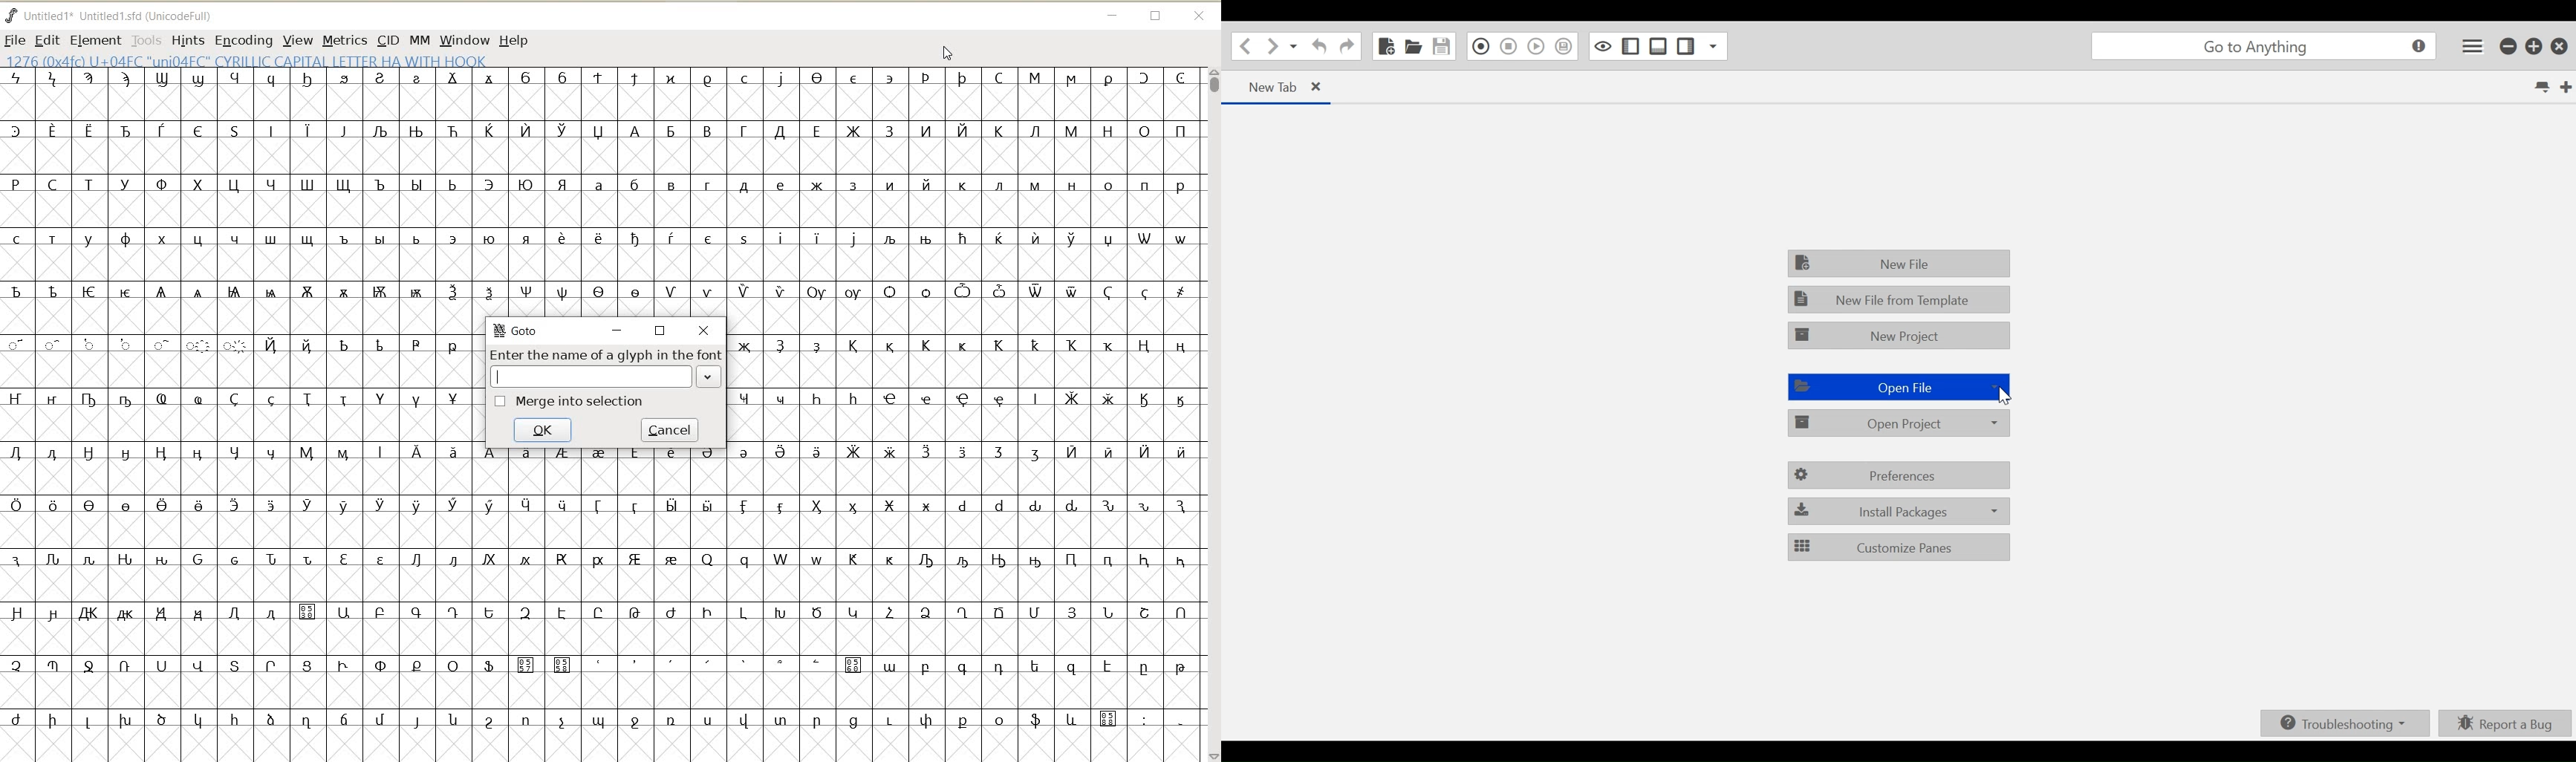 The width and height of the screenshot is (2576, 784). What do you see at coordinates (14, 40) in the screenshot?
I see `FILE` at bounding box center [14, 40].